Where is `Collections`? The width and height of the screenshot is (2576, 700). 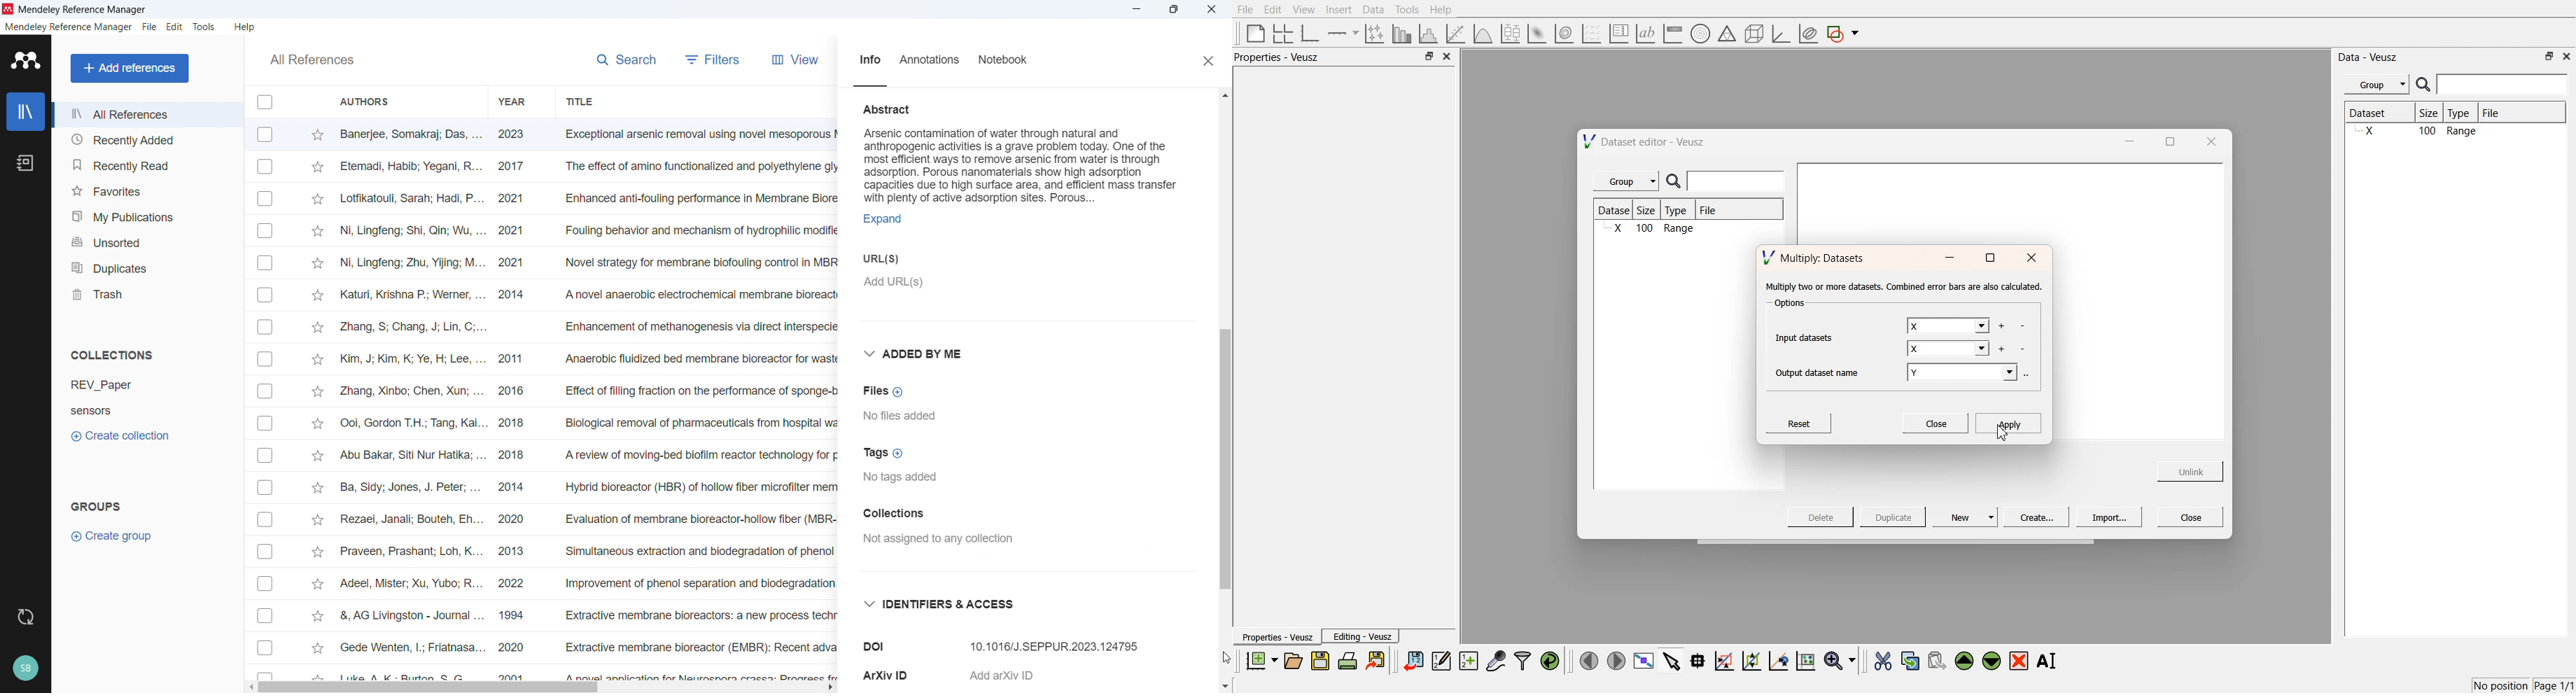 Collections is located at coordinates (916, 513).